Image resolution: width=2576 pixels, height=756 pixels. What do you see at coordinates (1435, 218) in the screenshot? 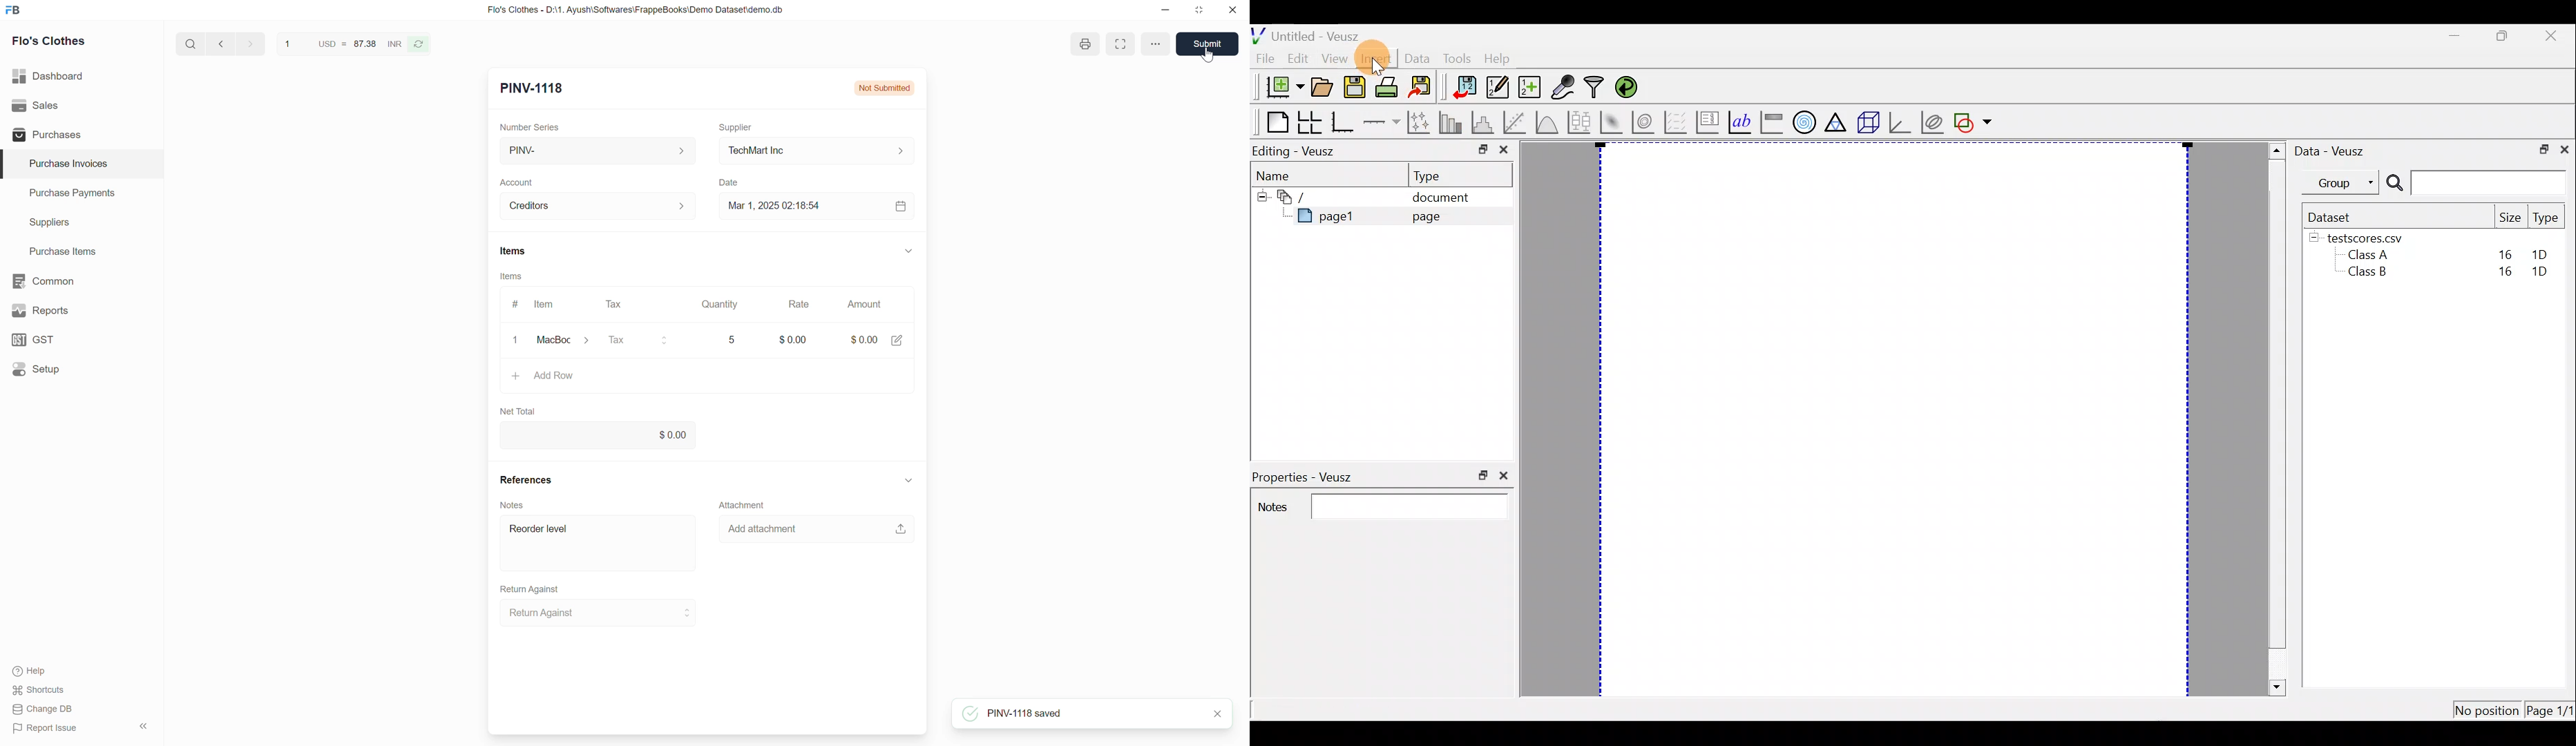
I see `page` at bounding box center [1435, 218].